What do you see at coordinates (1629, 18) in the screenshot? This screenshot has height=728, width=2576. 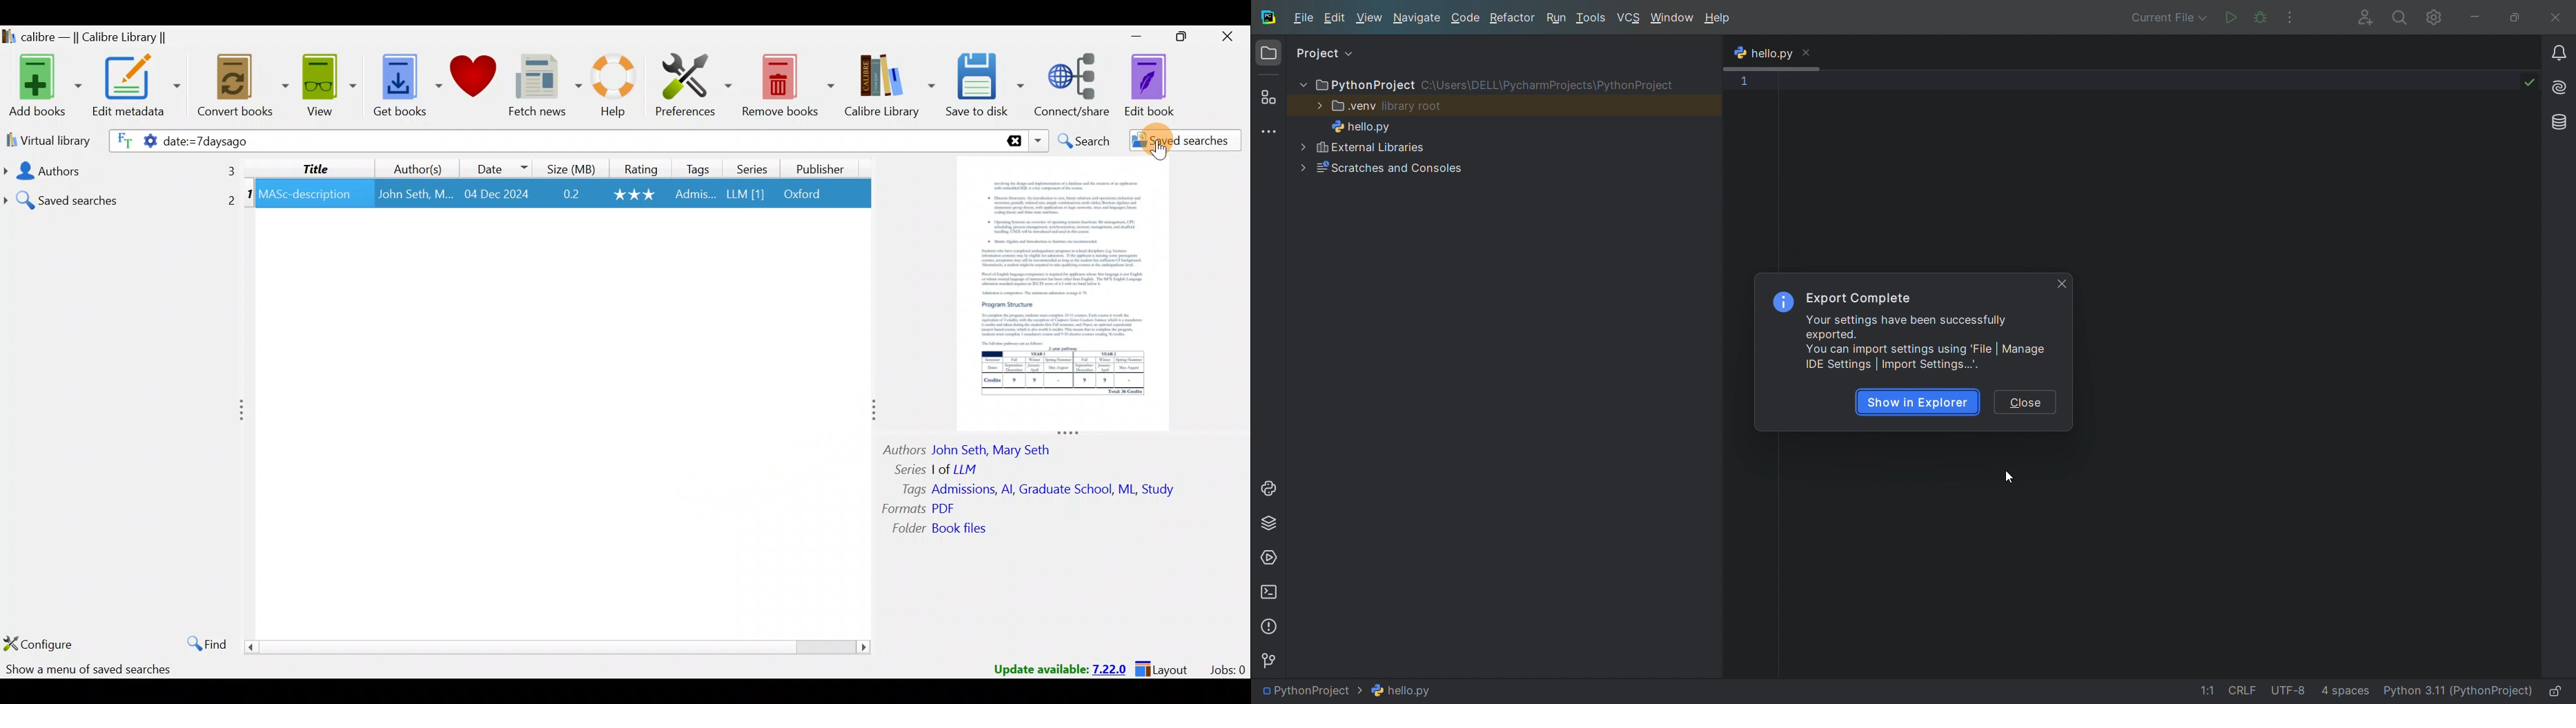 I see `vcs` at bounding box center [1629, 18].